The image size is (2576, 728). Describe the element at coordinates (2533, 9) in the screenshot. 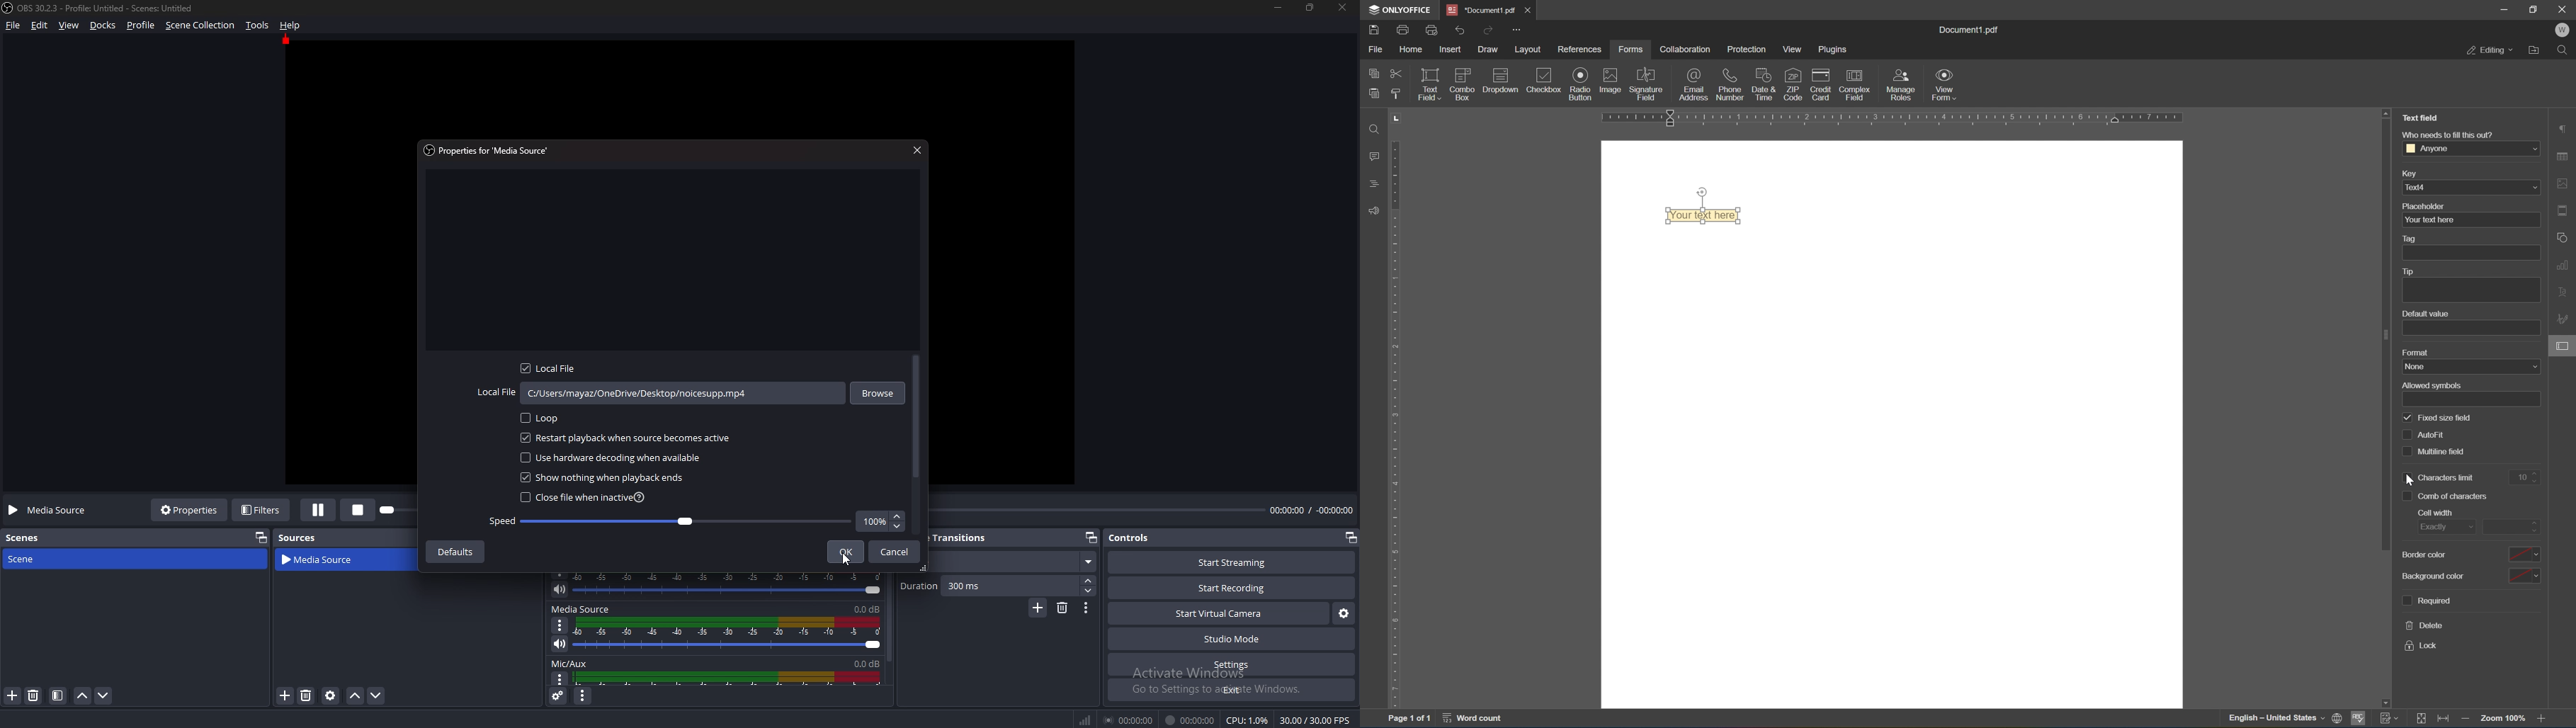

I see `restore down` at that location.